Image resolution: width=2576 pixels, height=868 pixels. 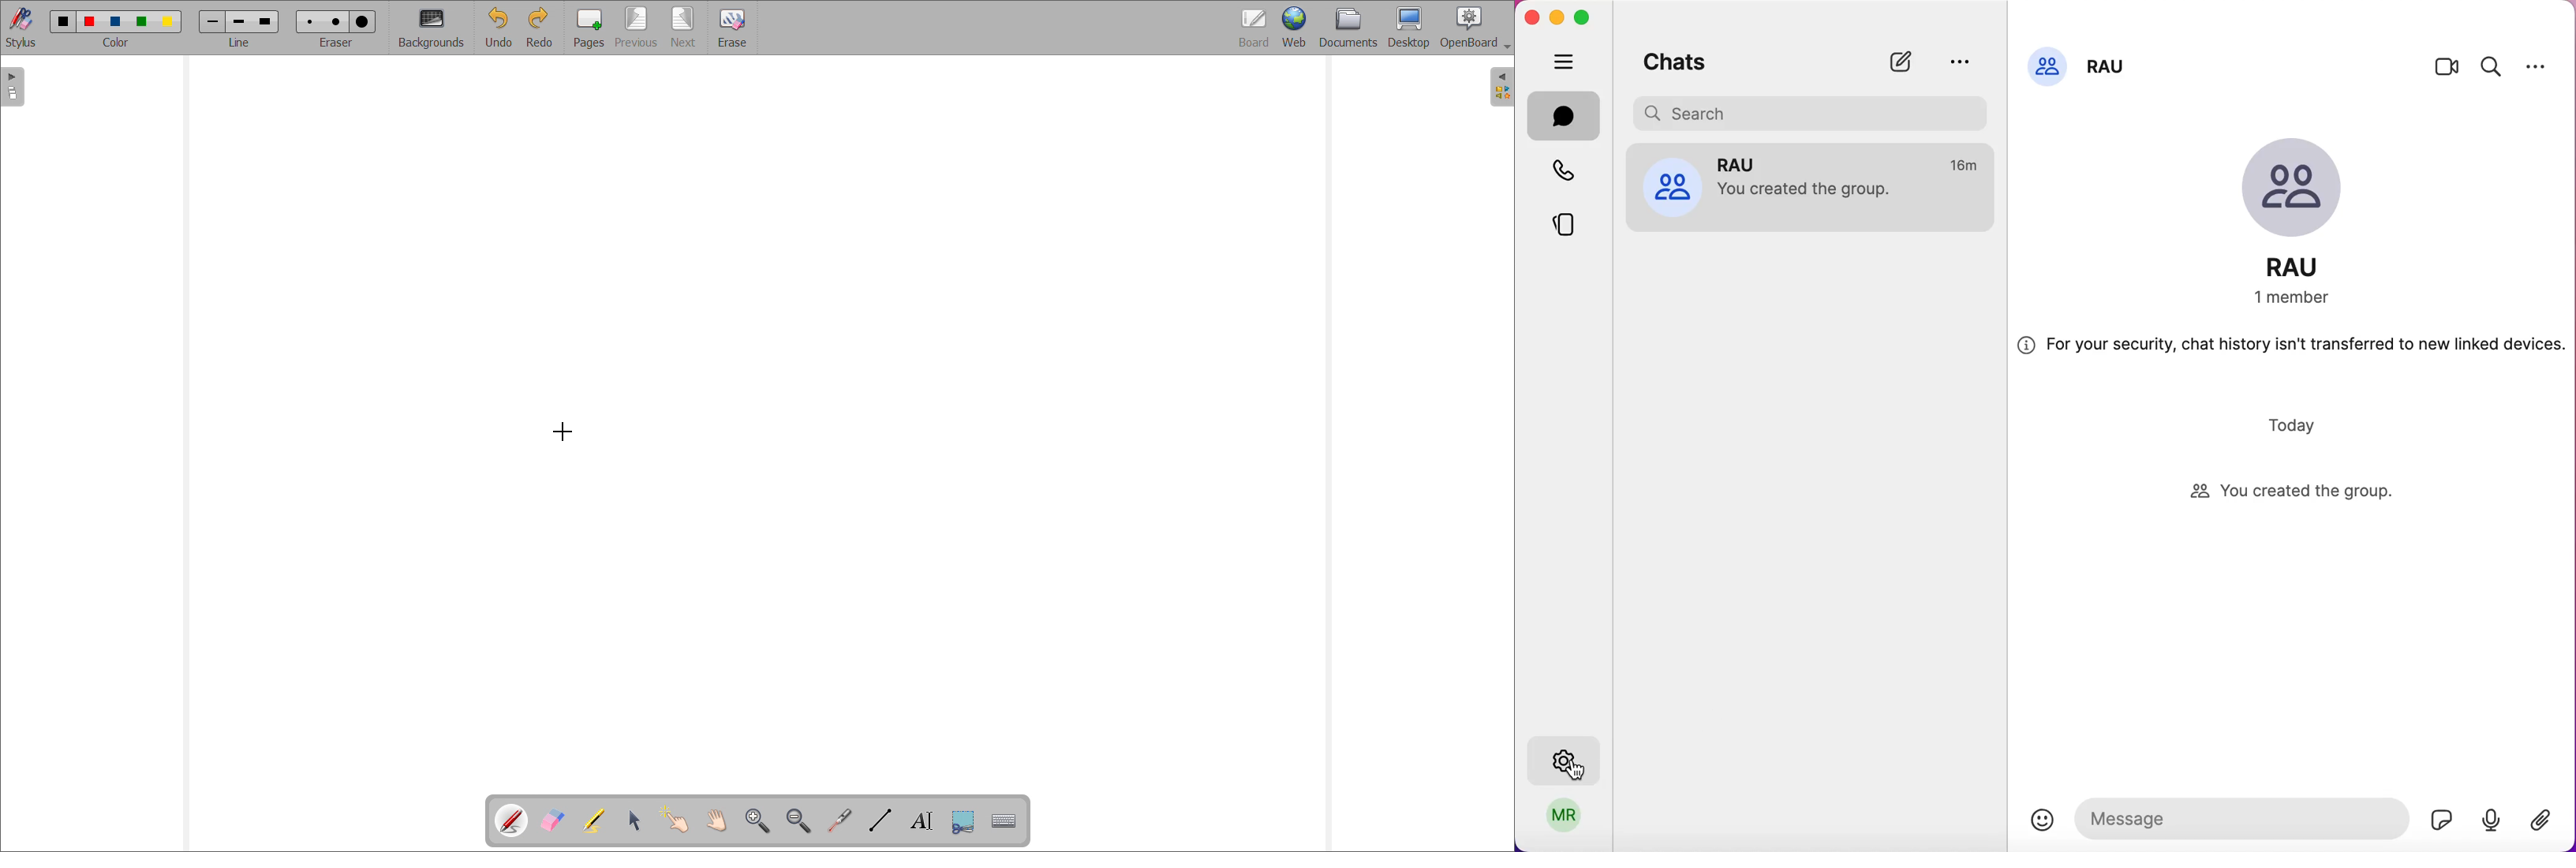 What do you see at coordinates (1253, 28) in the screenshot?
I see `board` at bounding box center [1253, 28].